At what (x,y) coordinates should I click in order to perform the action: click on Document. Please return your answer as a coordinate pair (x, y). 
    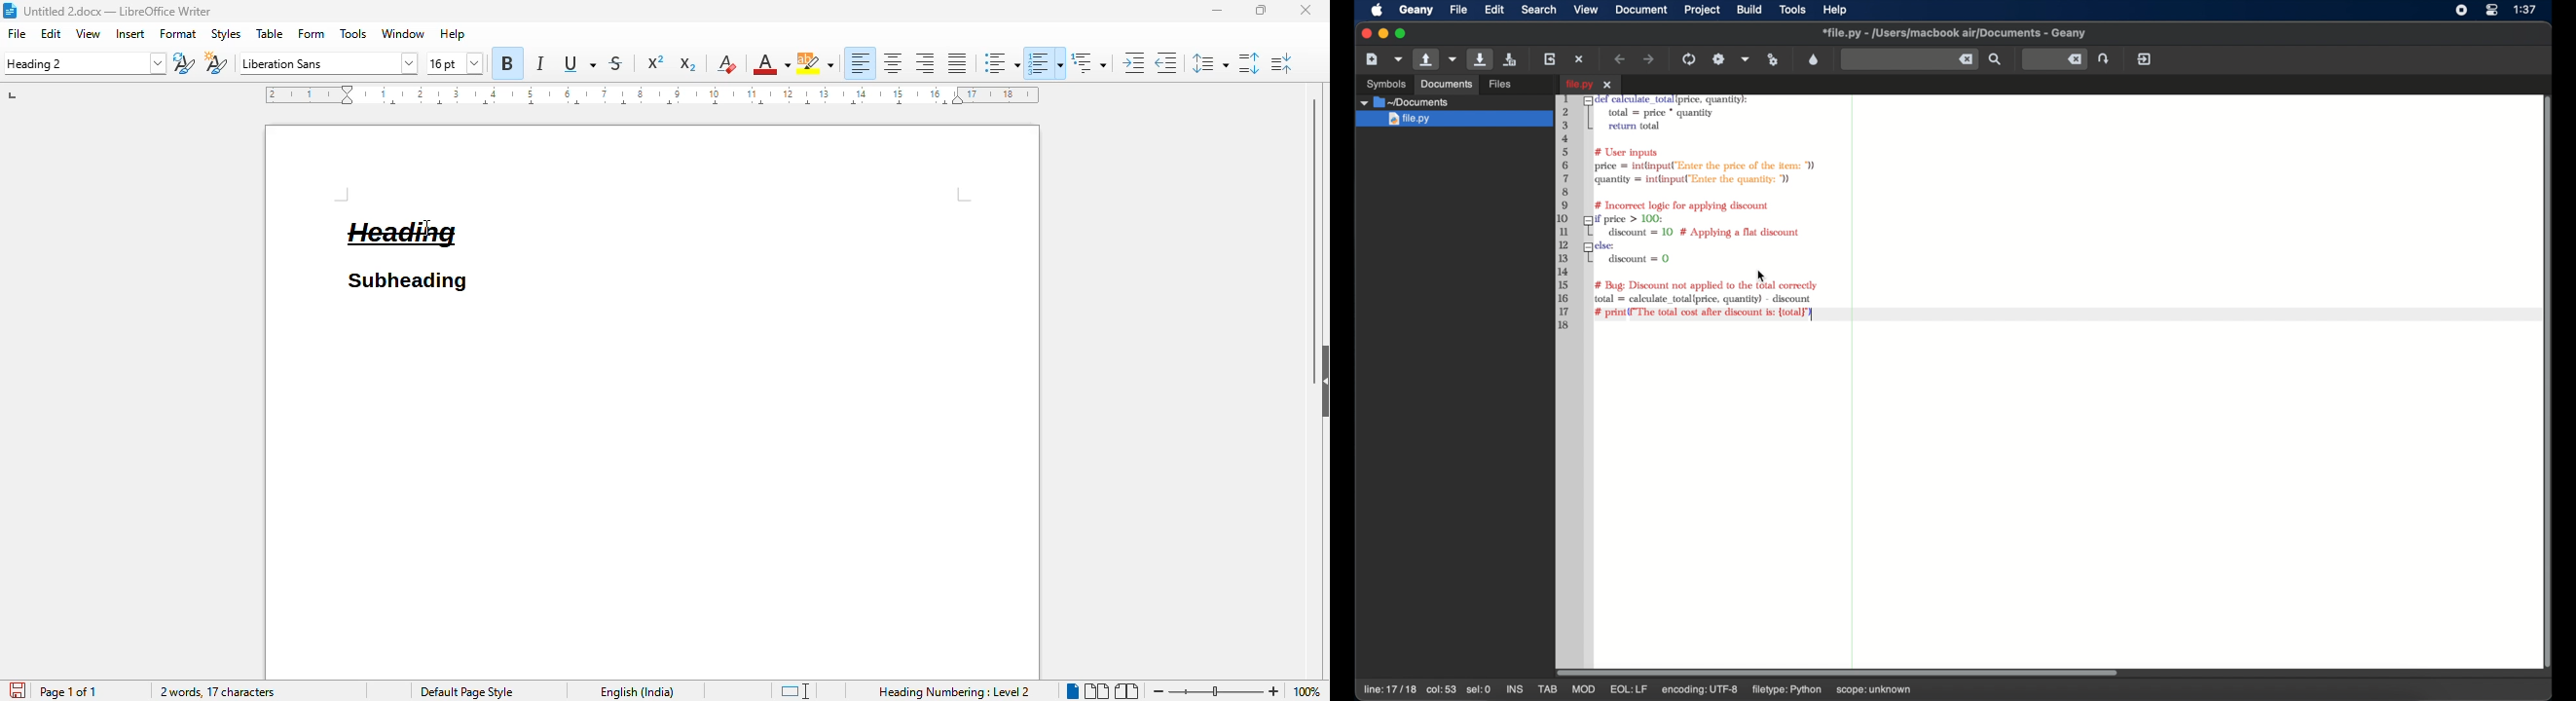
    Looking at the image, I should click on (758, 209).